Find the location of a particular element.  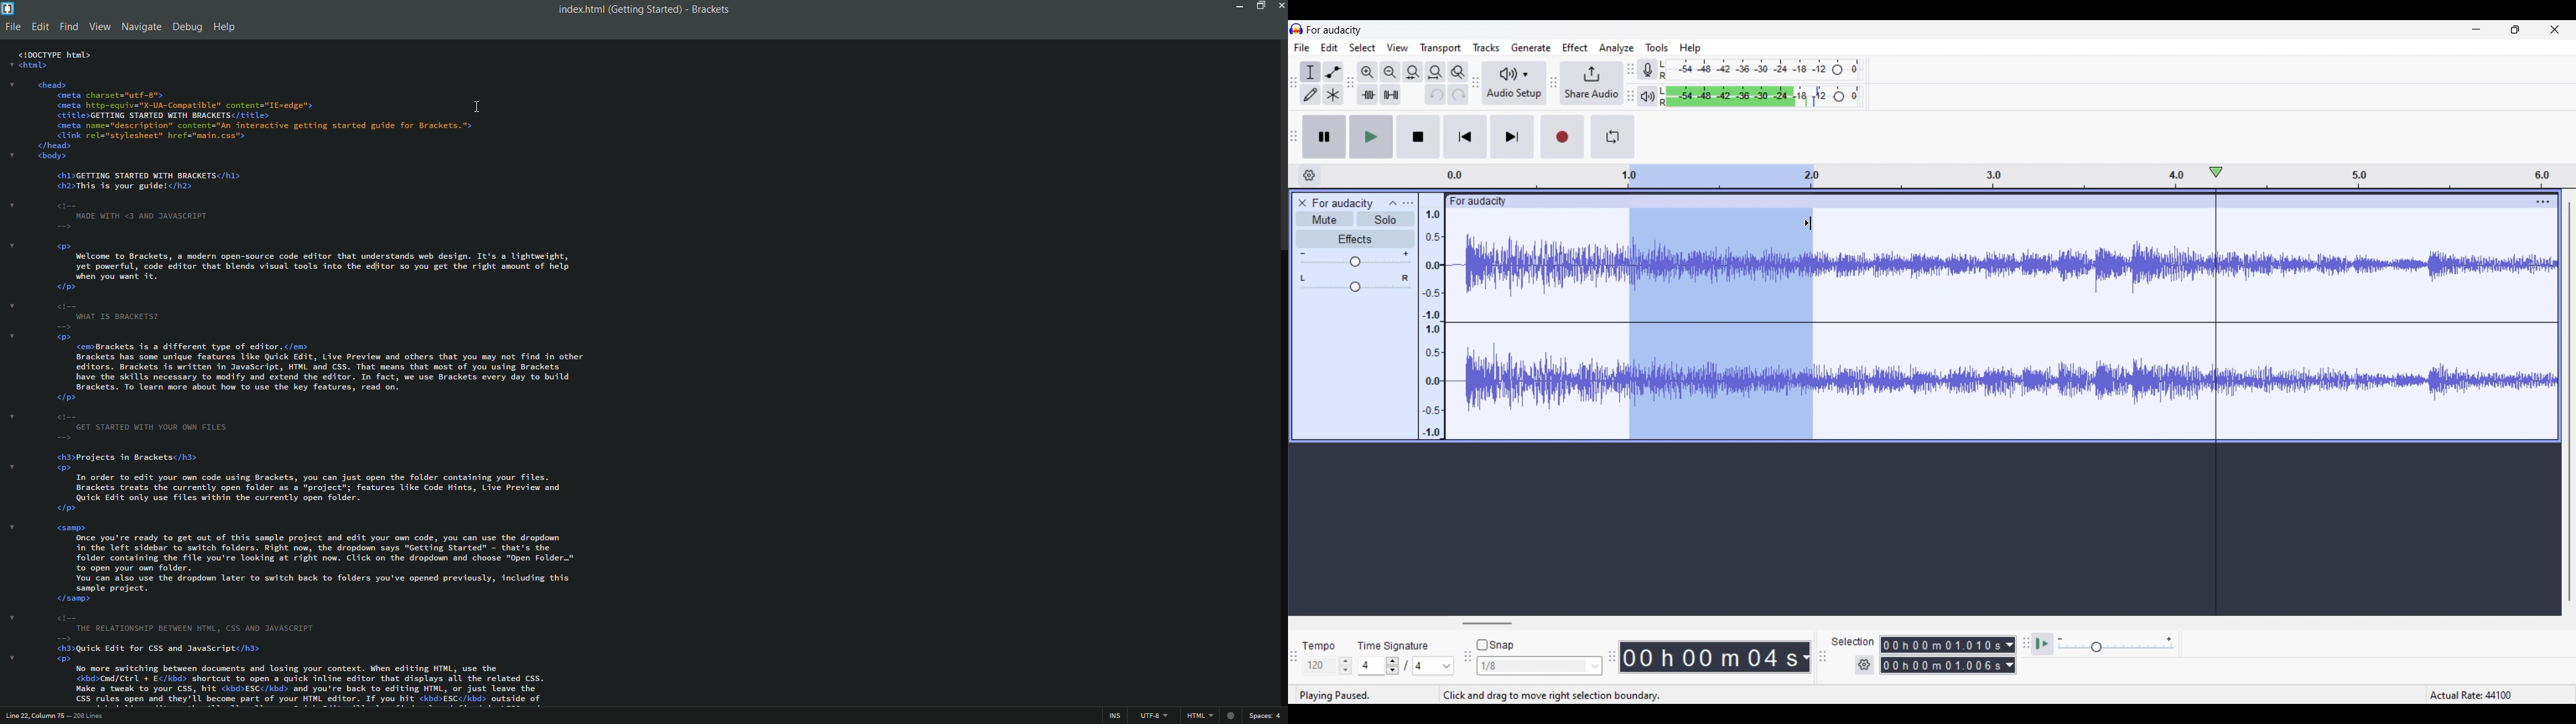

Audio setup is located at coordinates (1514, 82).